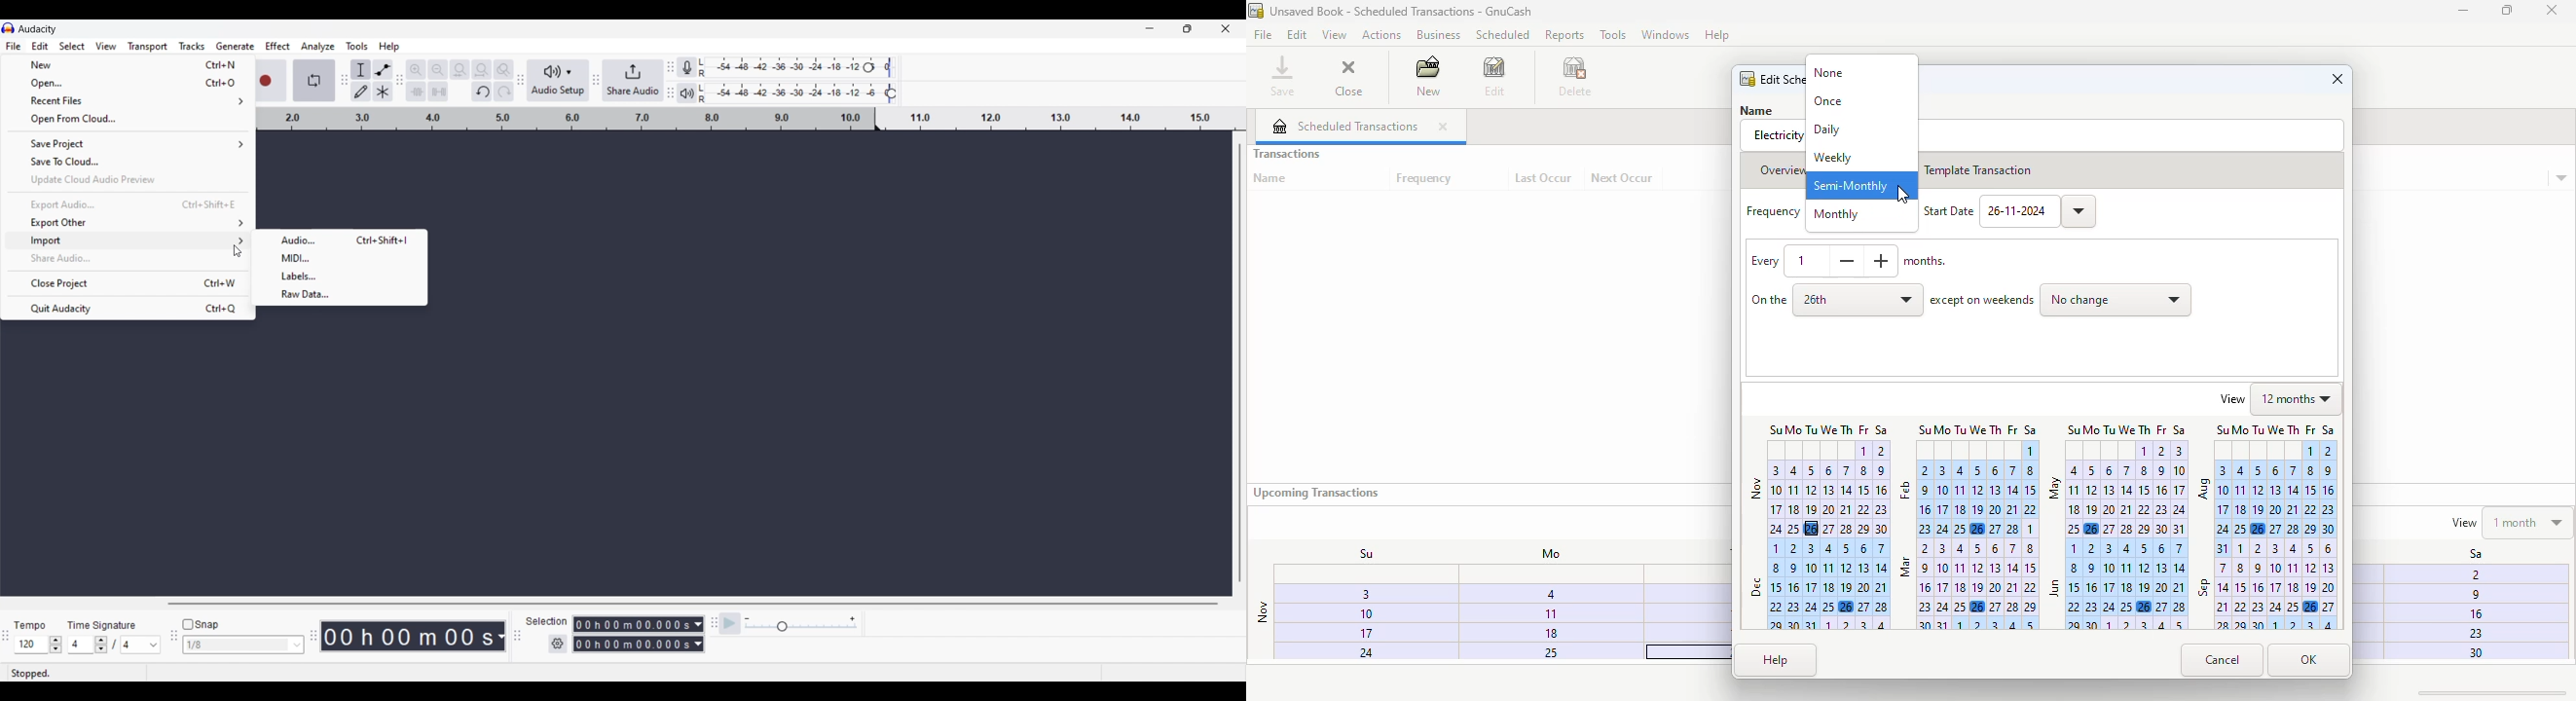  I want to click on Slider to change playback speed, so click(800, 628).